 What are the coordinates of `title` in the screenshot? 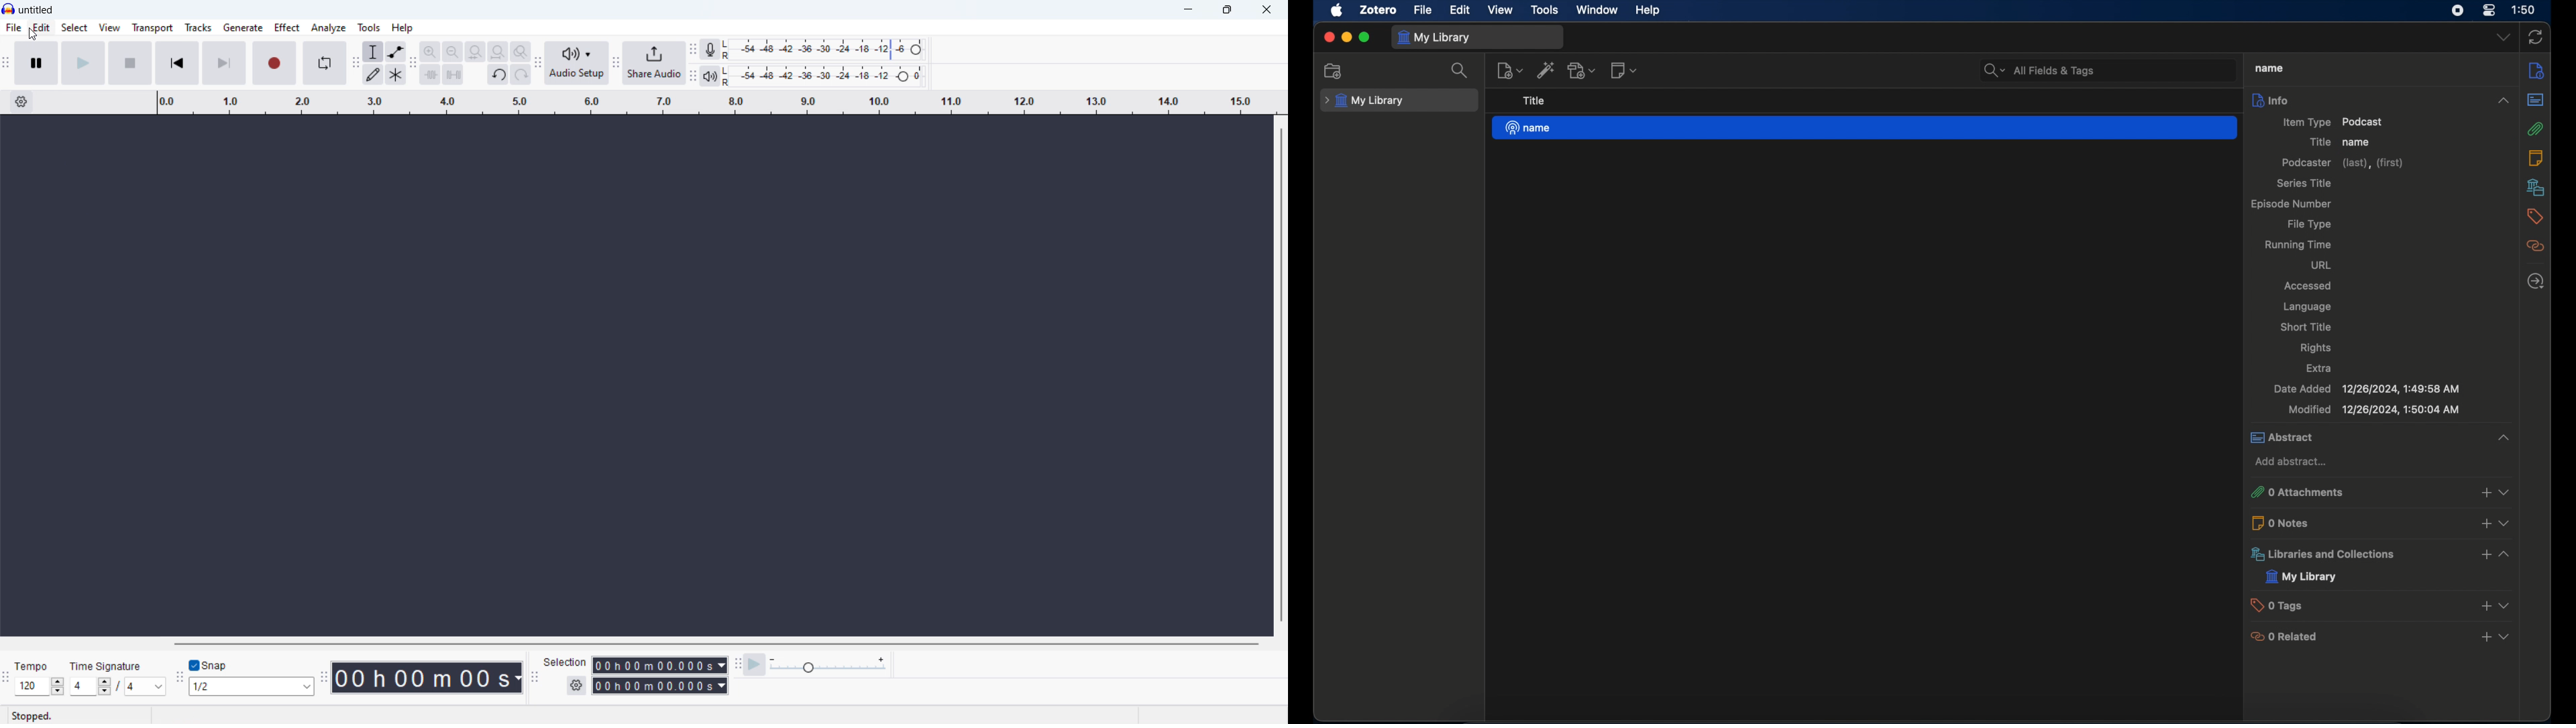 It's located at (2269, 68).